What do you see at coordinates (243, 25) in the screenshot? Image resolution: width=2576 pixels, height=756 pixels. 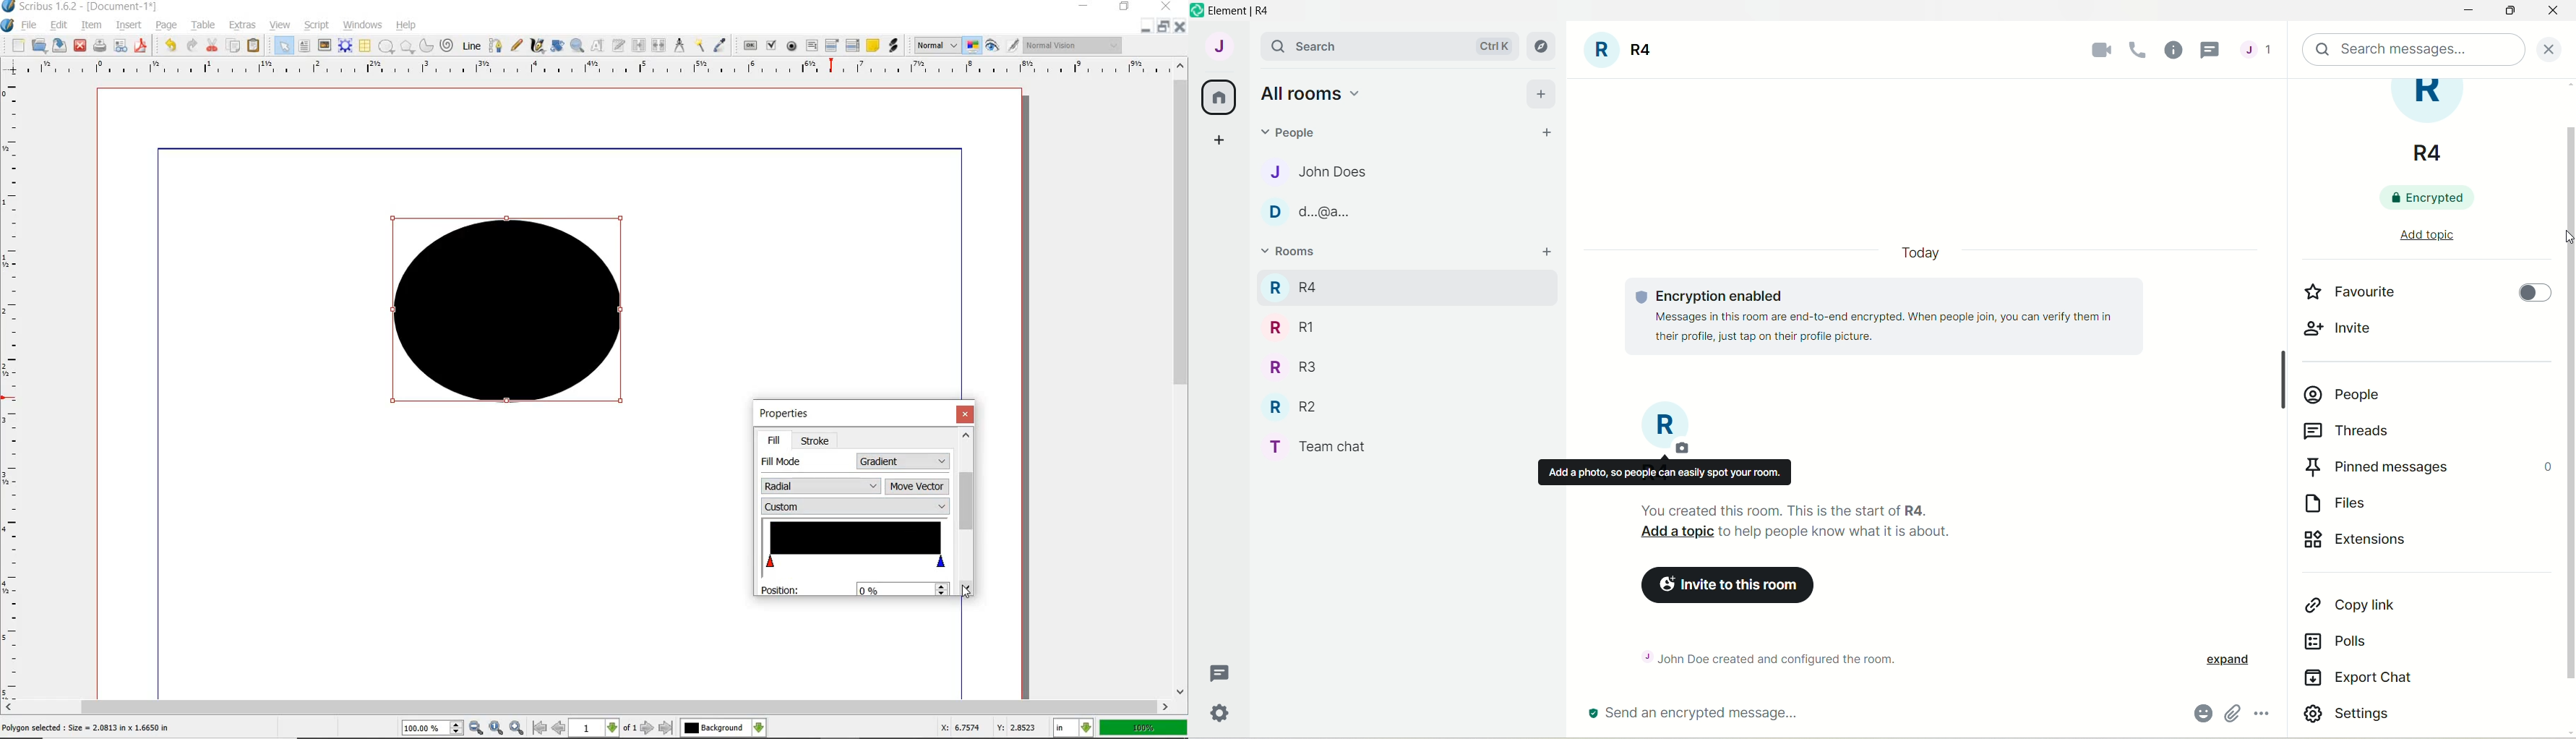 I see `EXTRAS` at bounding box center [243, 25].